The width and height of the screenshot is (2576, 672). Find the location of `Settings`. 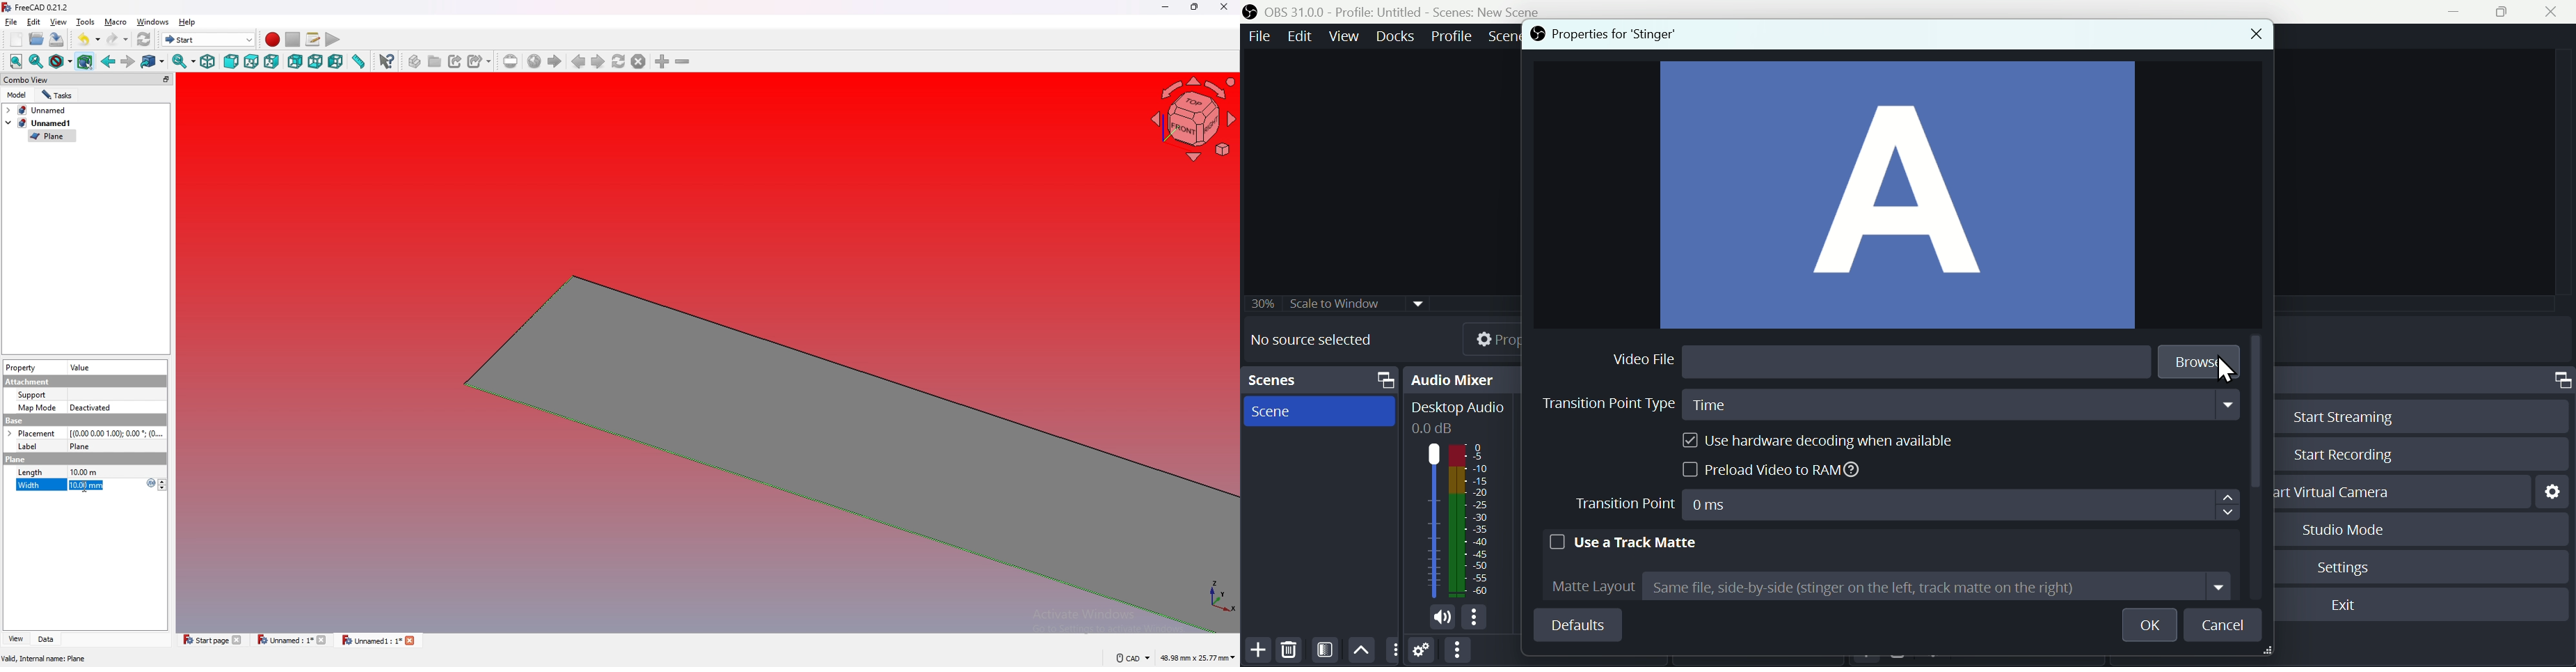

Settings is located at coordinates (2348, 565).